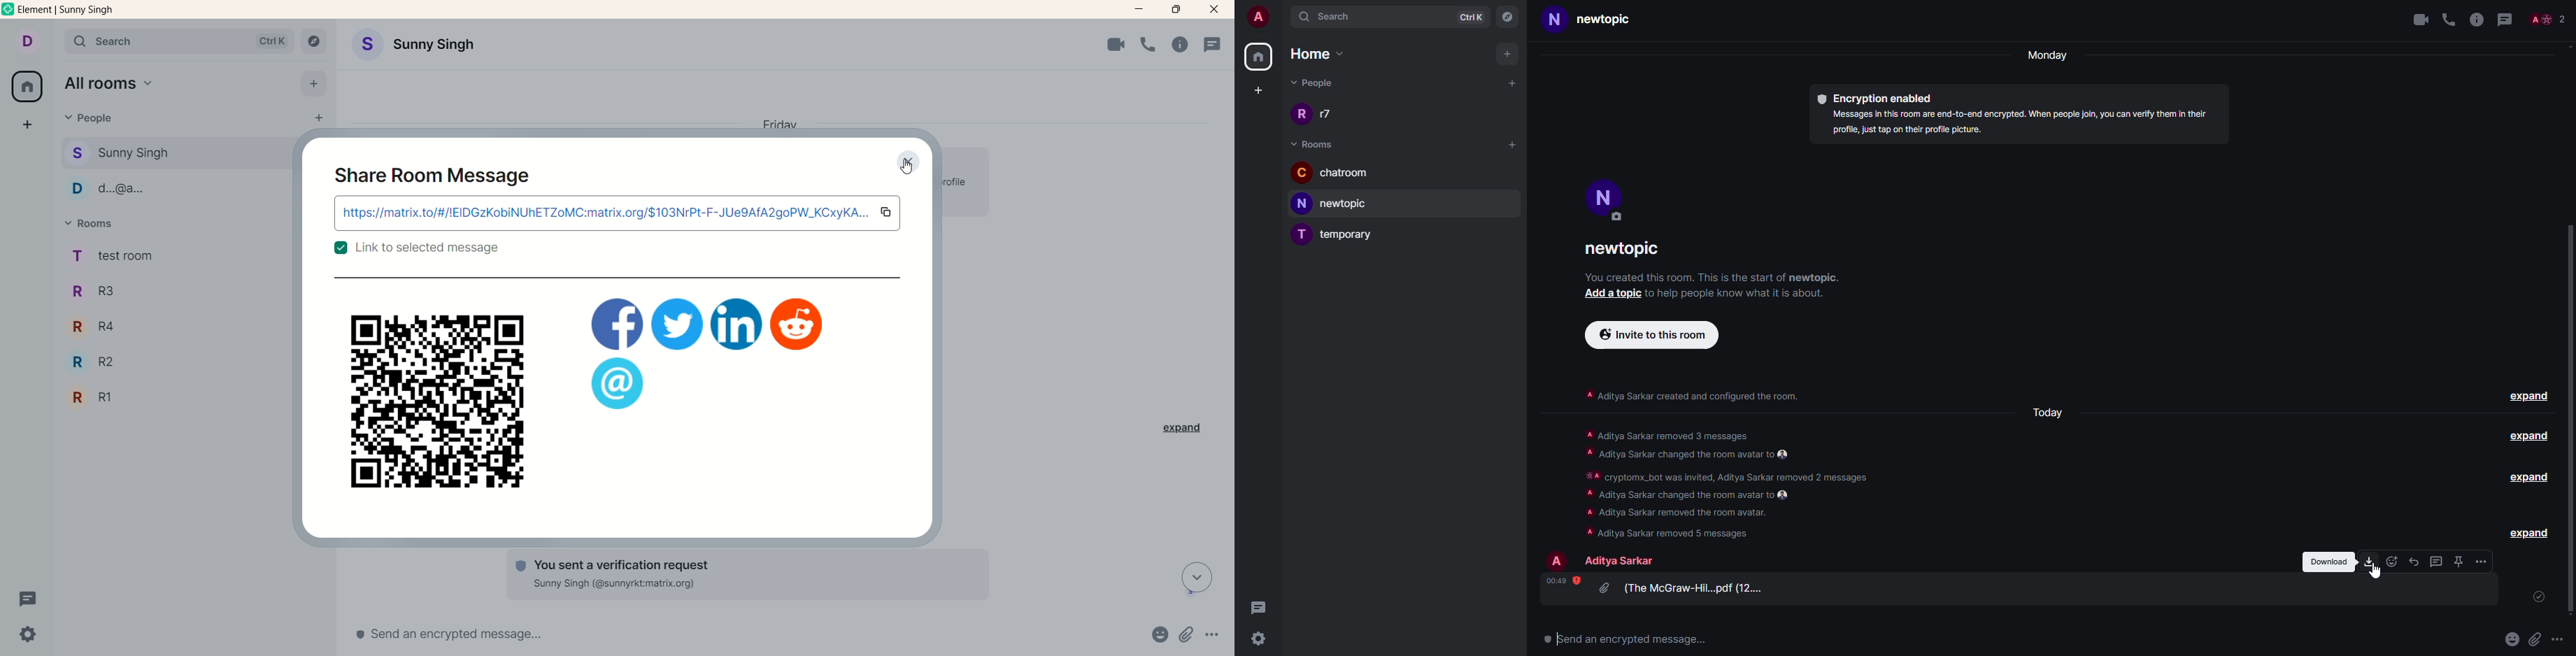 The width and height of the screenshot is (2576, 672). What do you see at coordinates (1563, 580) in the screenshot?
I see `time` at bounding box center [1563, 580].